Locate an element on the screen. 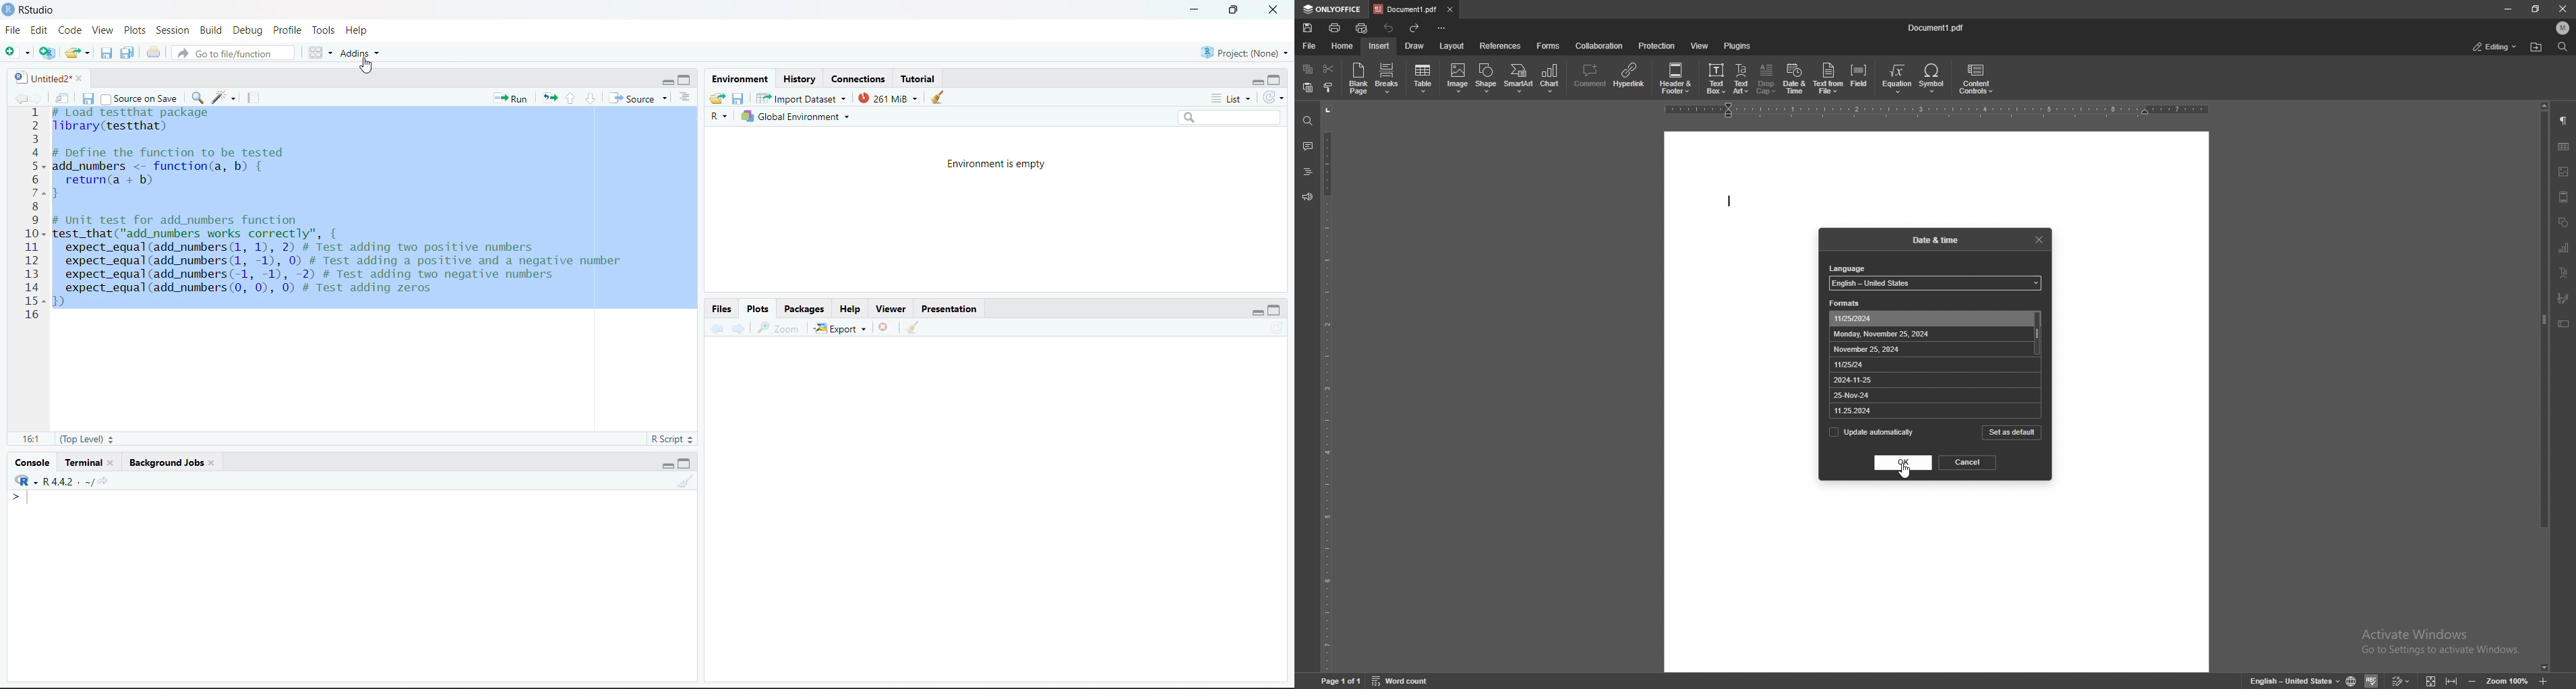 The height and width of the screenshot is (700, 2576). full screen is located at coordinates (1234, 11).